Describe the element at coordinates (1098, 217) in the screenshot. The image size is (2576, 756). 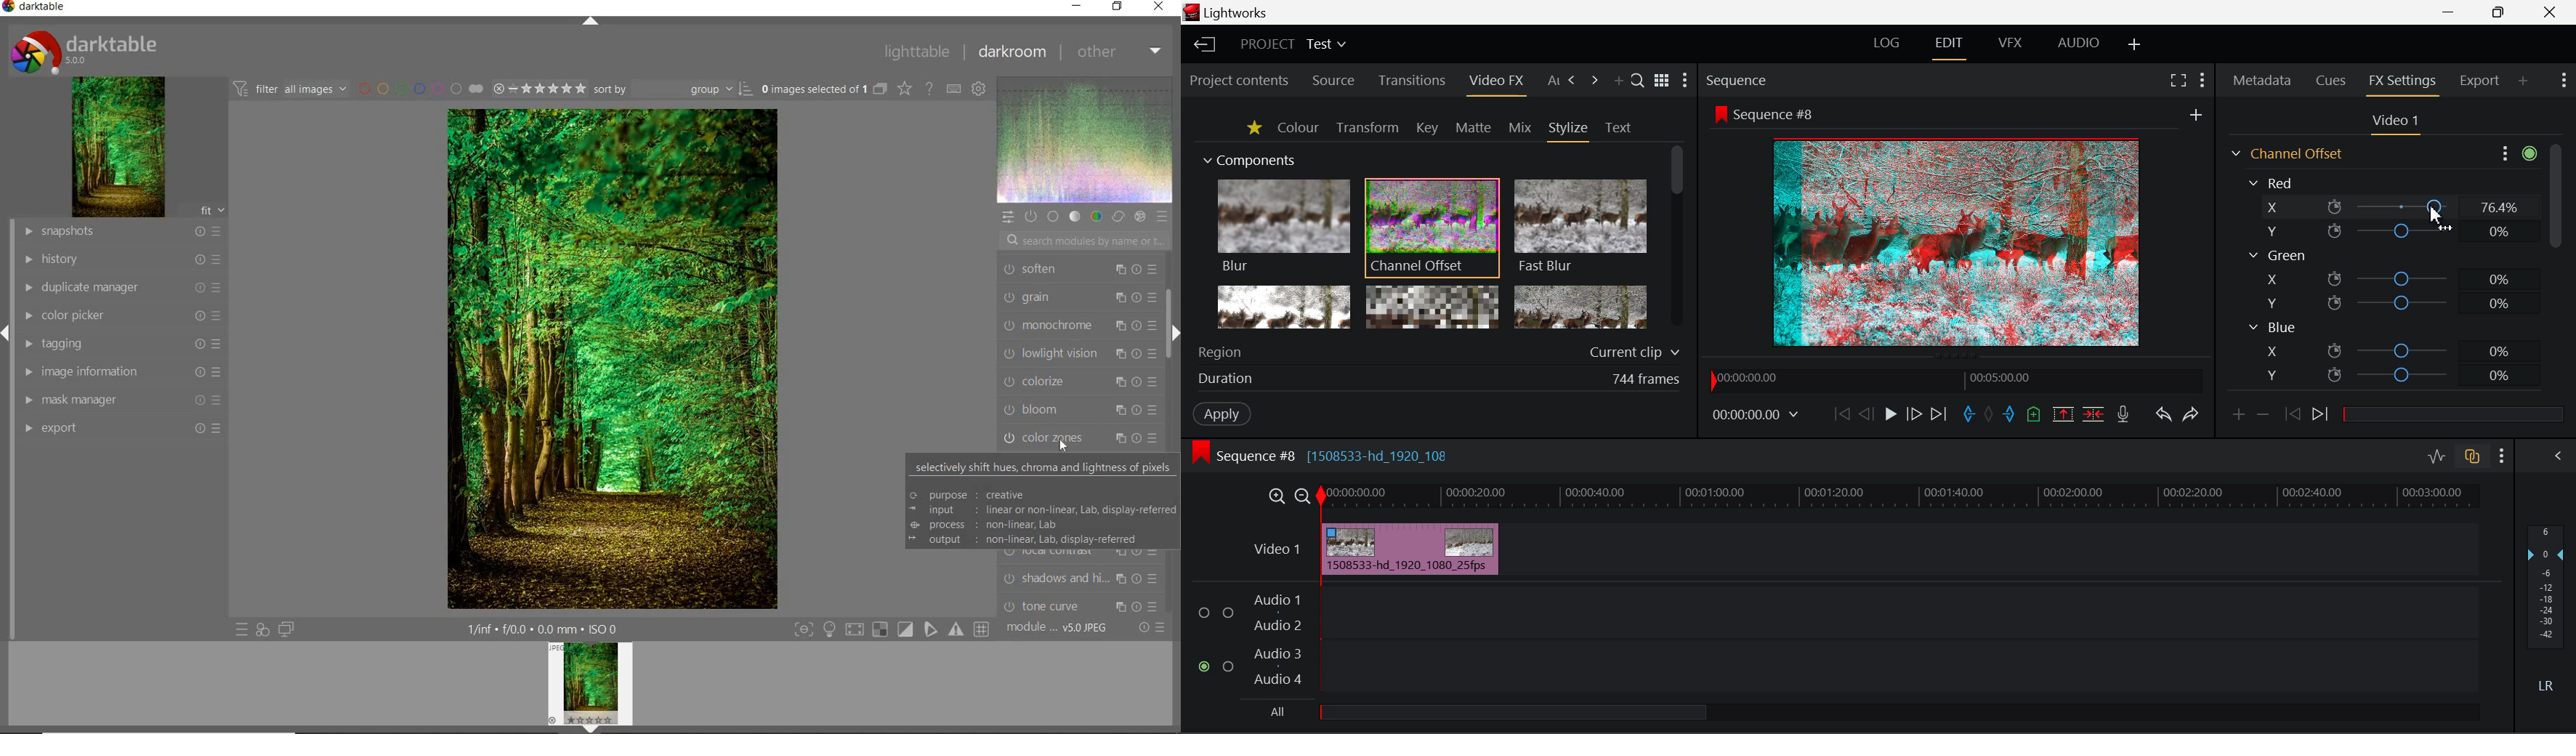
I see `COLOR` at that location.